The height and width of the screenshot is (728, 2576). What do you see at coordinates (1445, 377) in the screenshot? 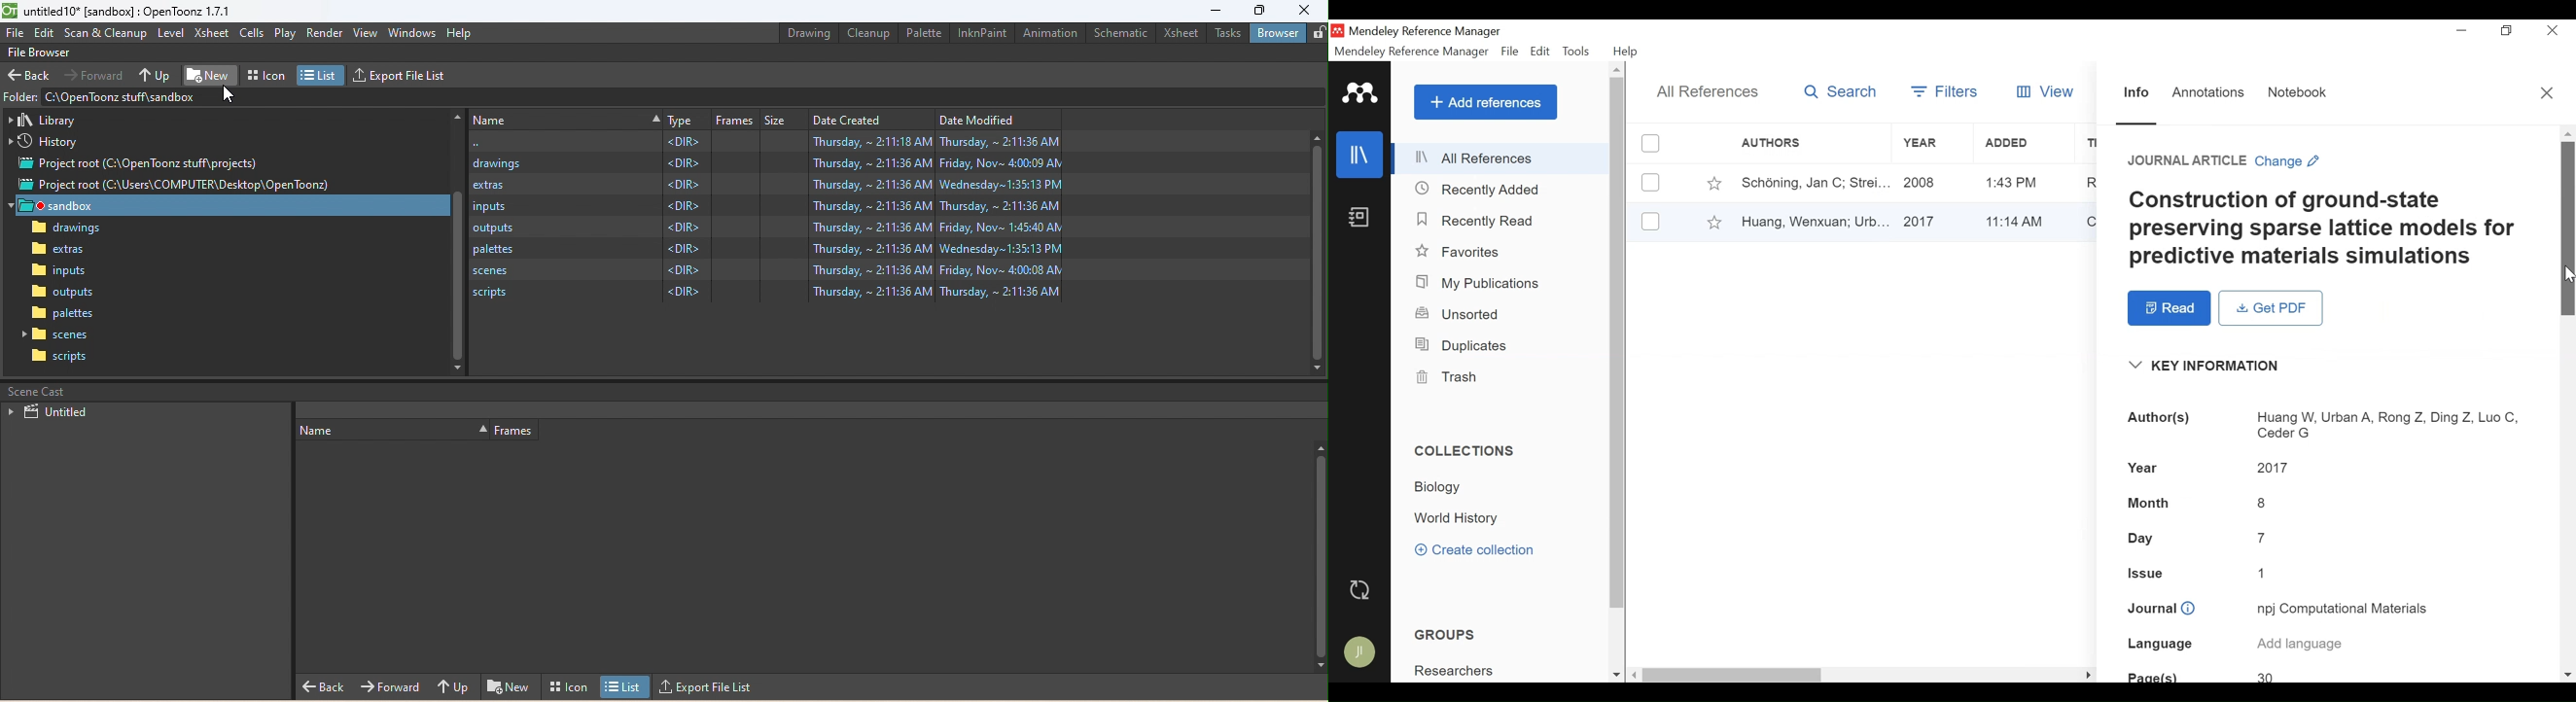
I see `Trash` at bounding box center [1445, 377].